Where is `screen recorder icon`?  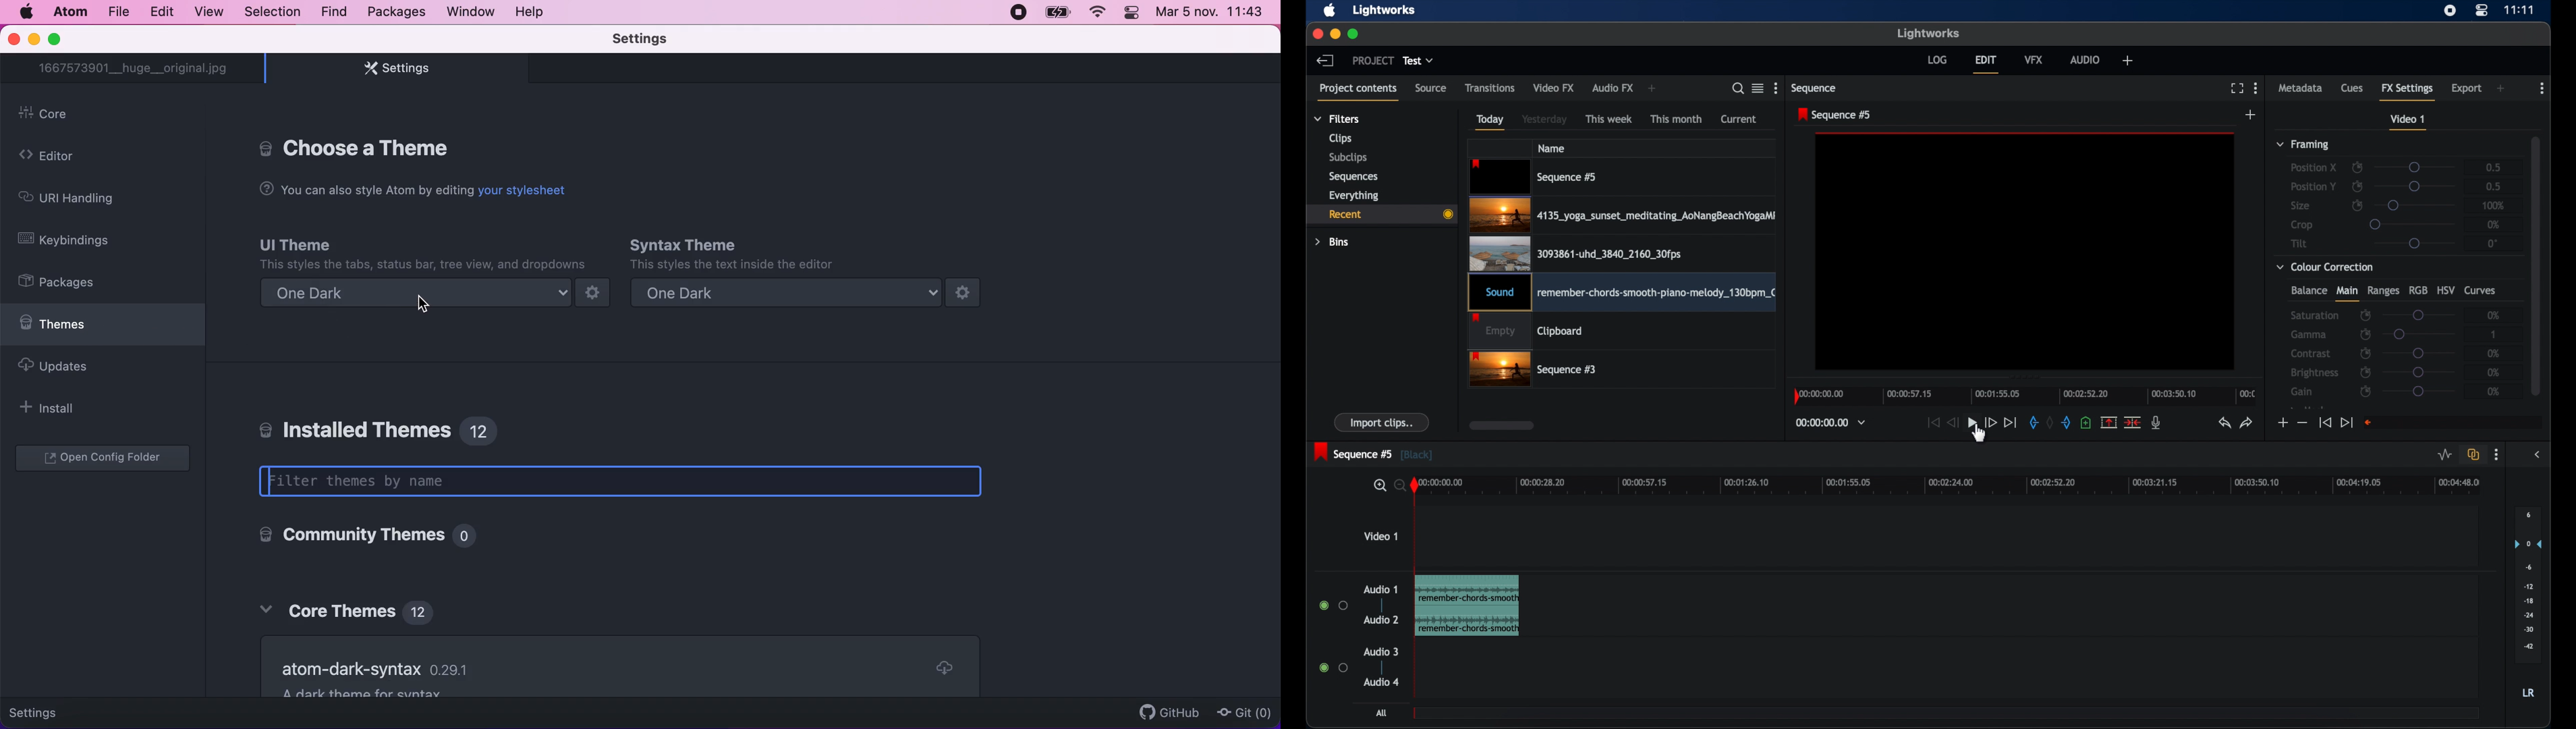
screen recorder icon is located at coordinates (2450, 11).